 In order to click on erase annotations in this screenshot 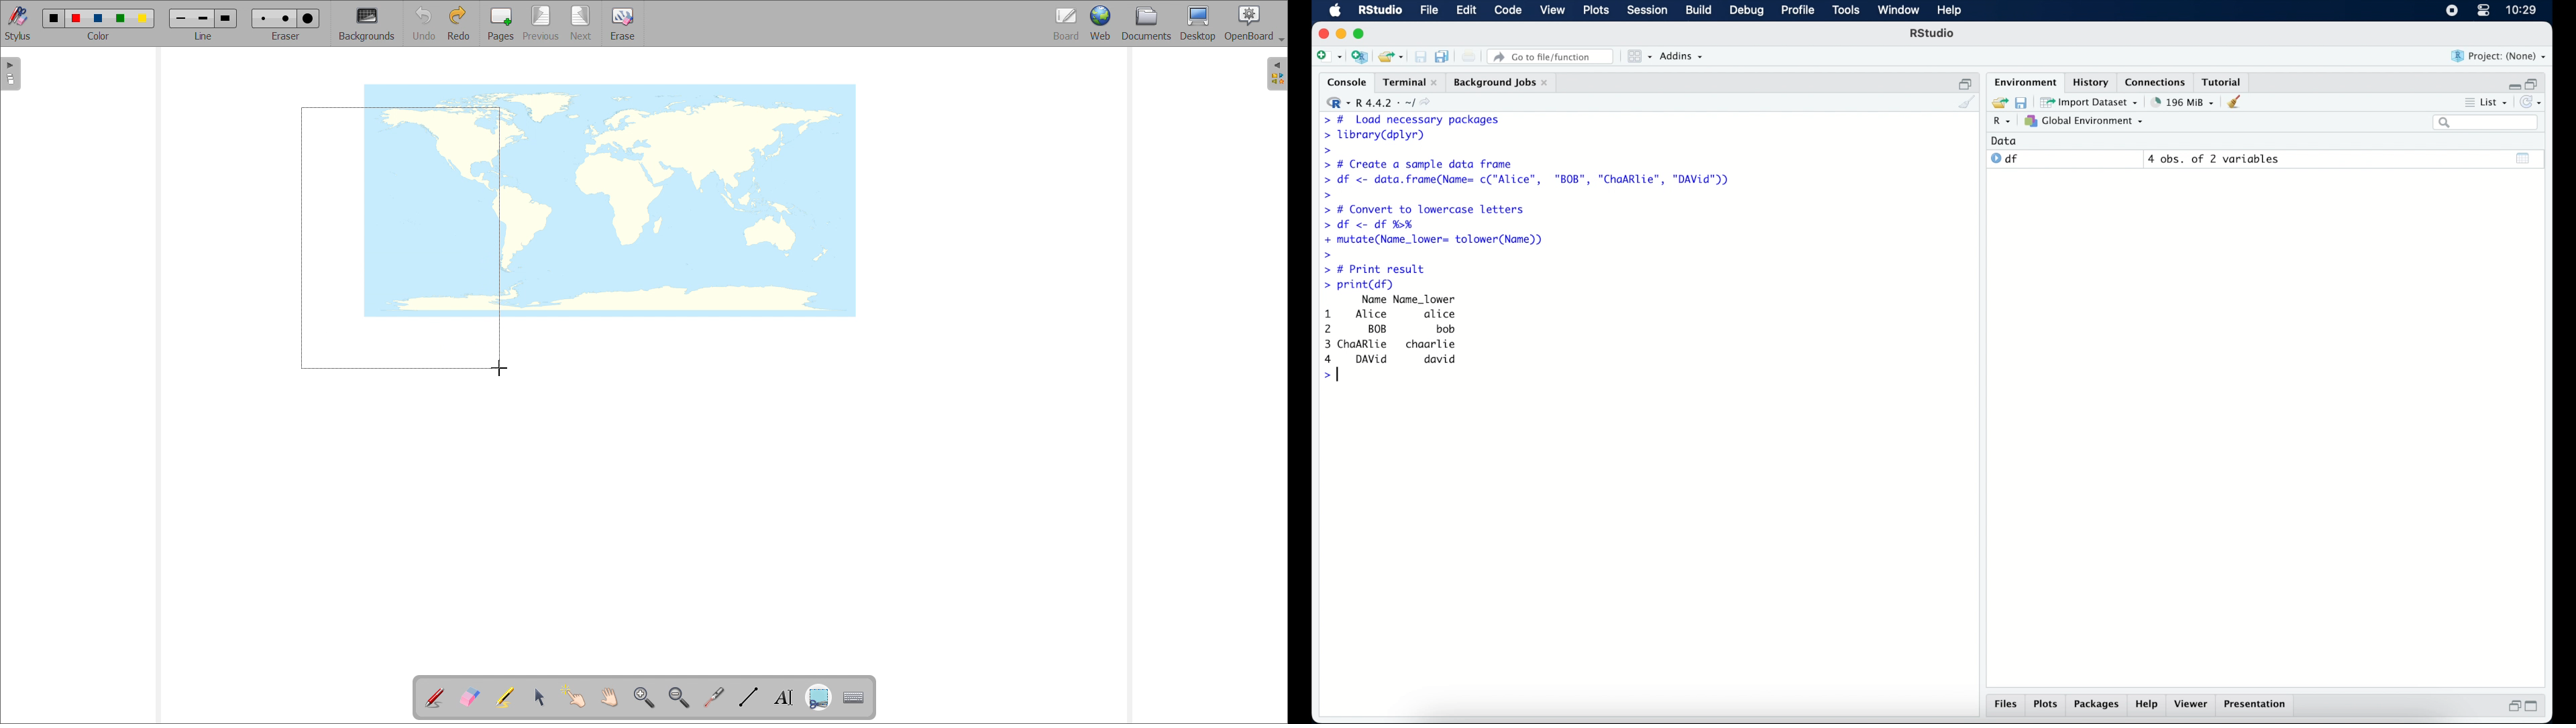, I will do `click(469, 697)`.